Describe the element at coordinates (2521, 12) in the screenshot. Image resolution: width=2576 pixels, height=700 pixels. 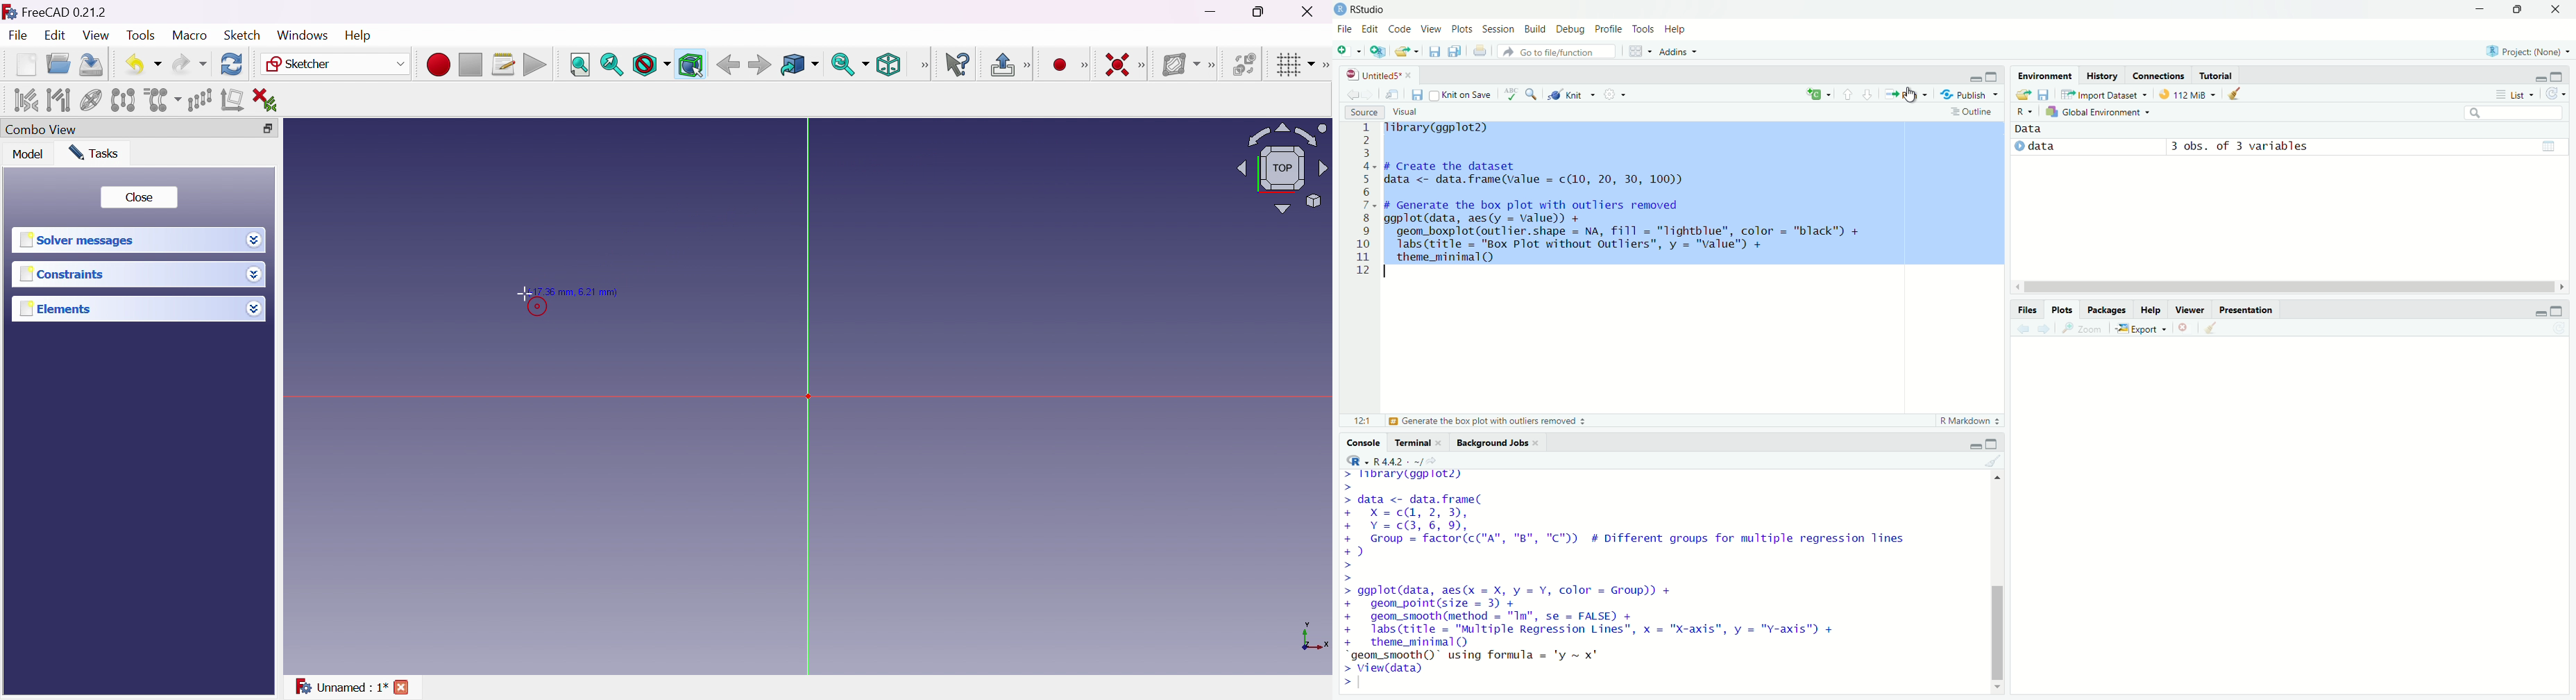
I see `maximise` at that location.